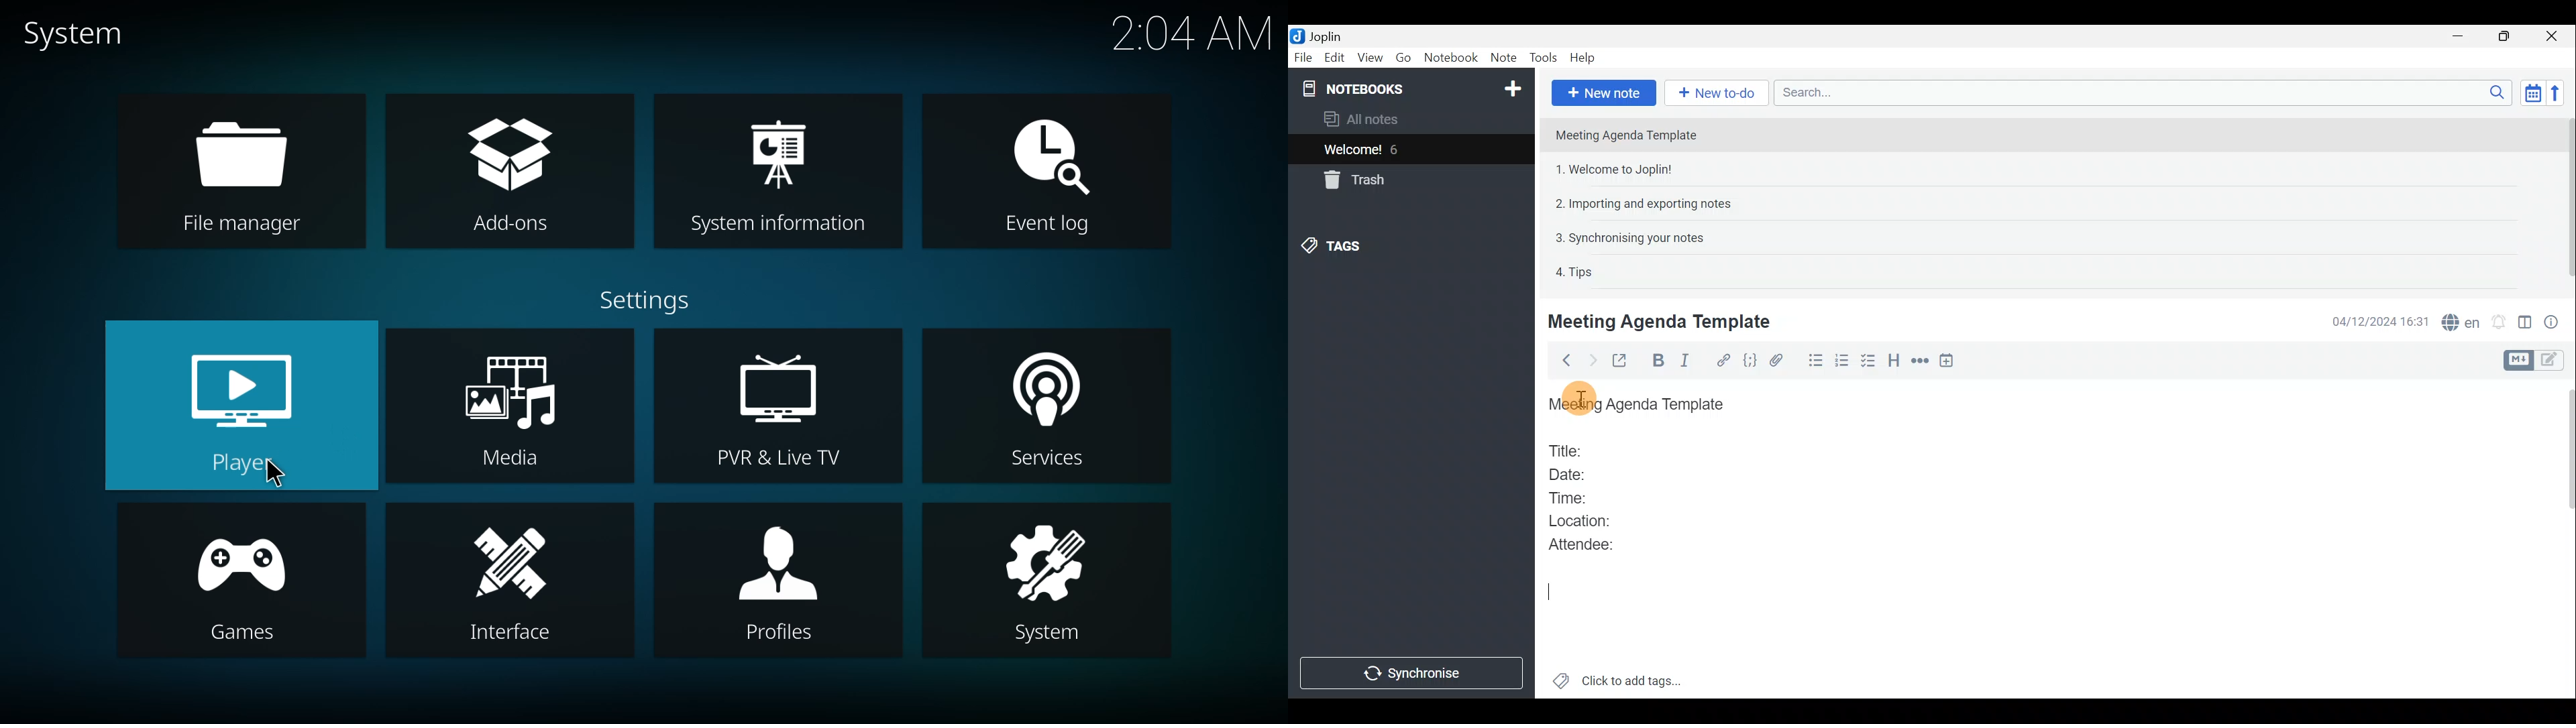 This screenshot has height=728, width=2576. I want to click on Date:, so click(1578, 473).